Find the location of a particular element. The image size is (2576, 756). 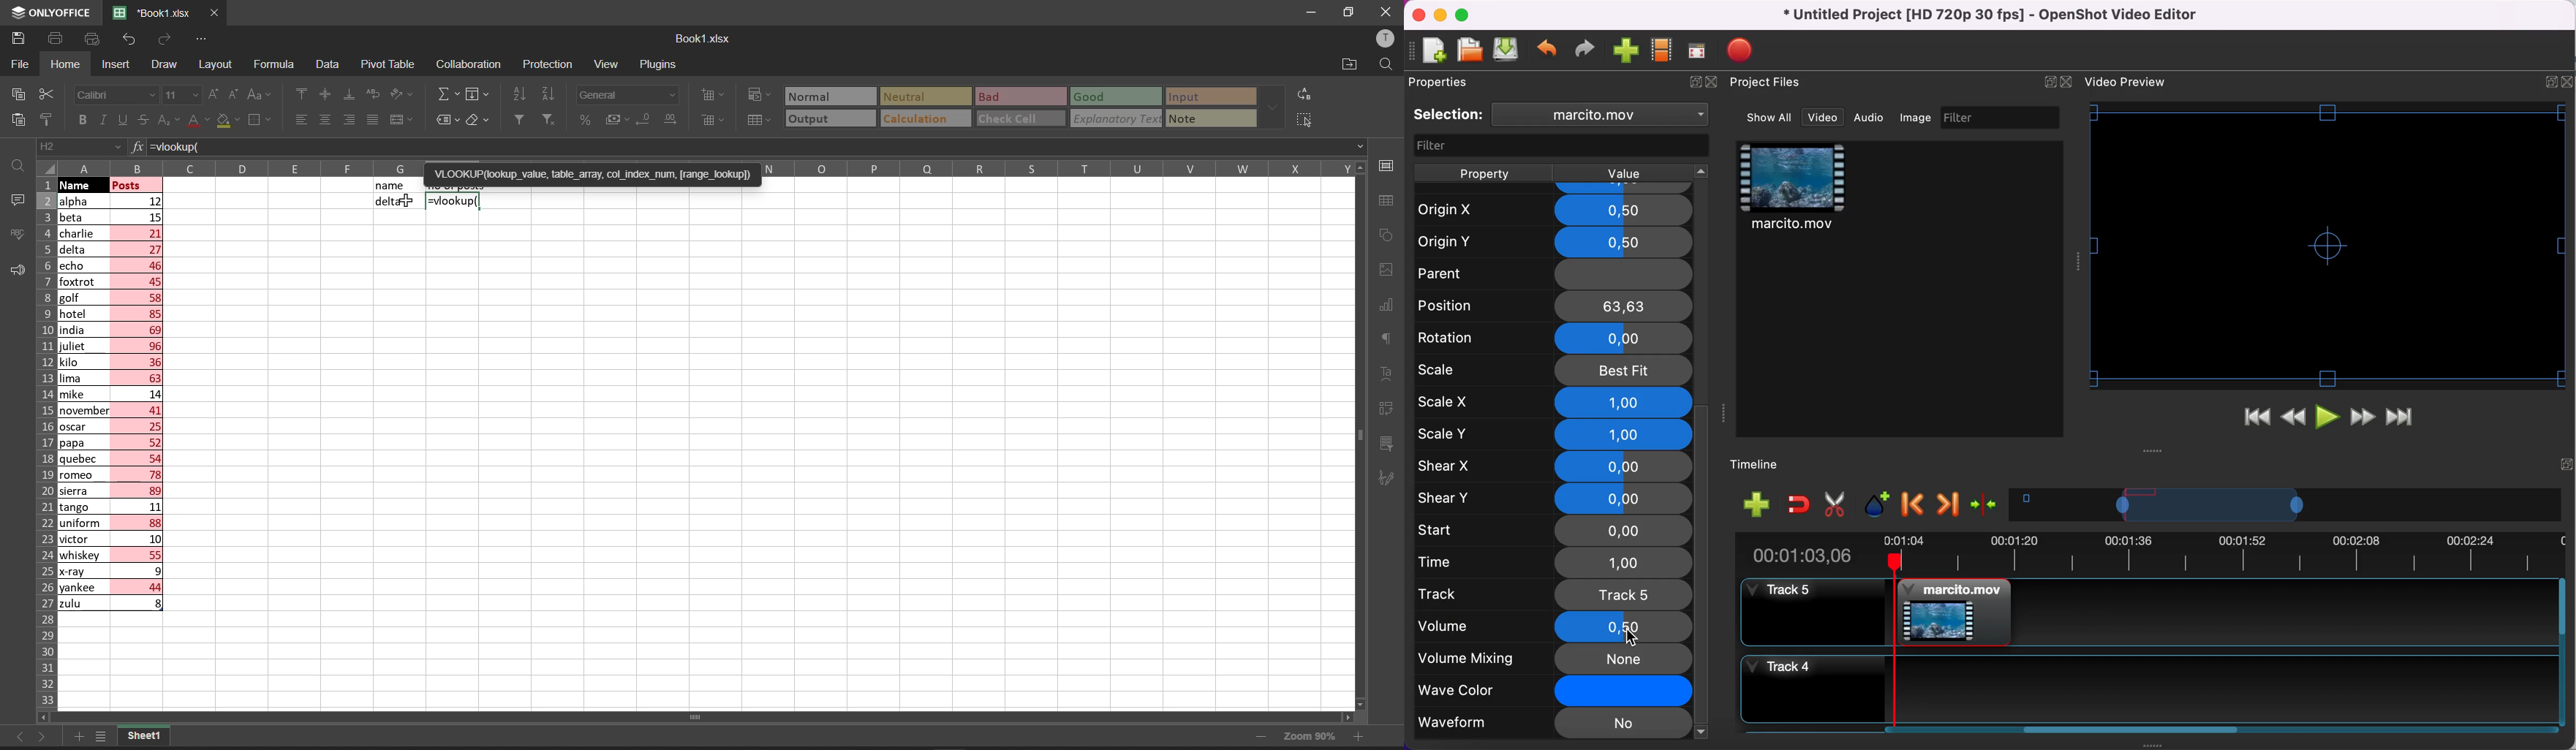

percent style is located at coordinates (583, 121).